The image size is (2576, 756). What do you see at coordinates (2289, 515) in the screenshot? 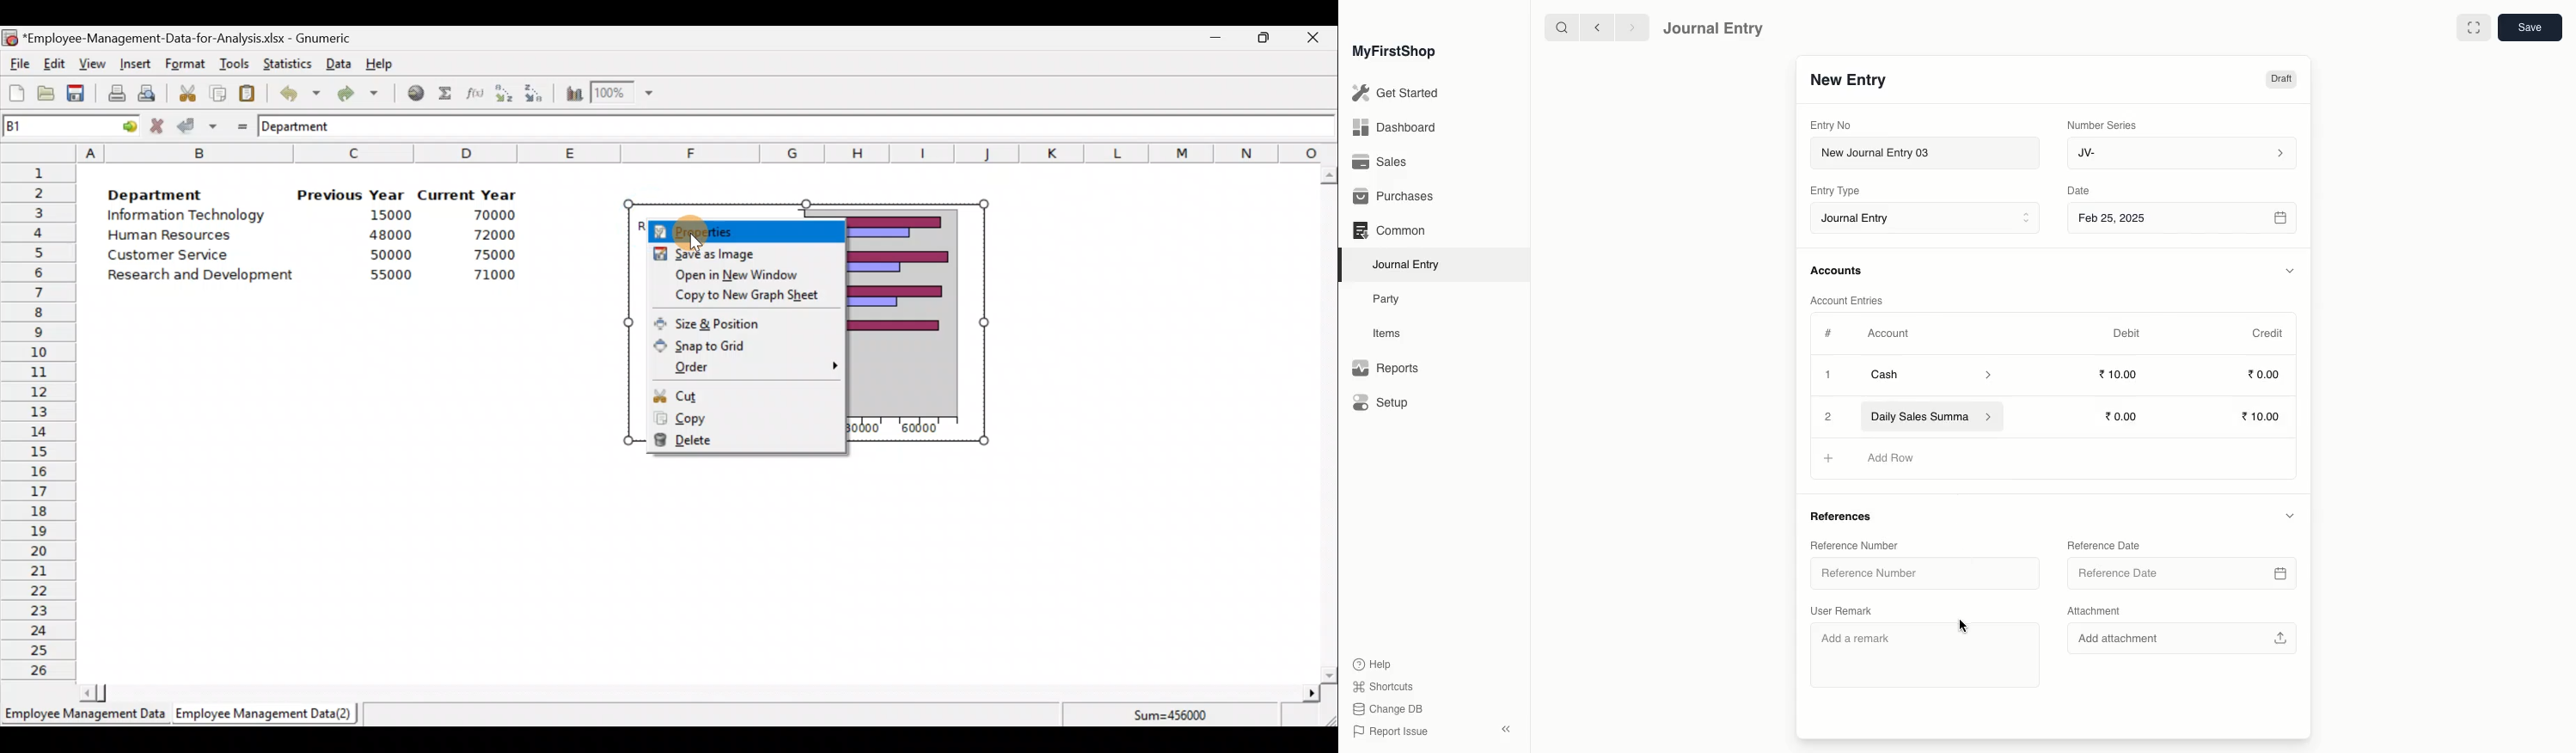
I see `Hide` at bounding box center [2289, 515].